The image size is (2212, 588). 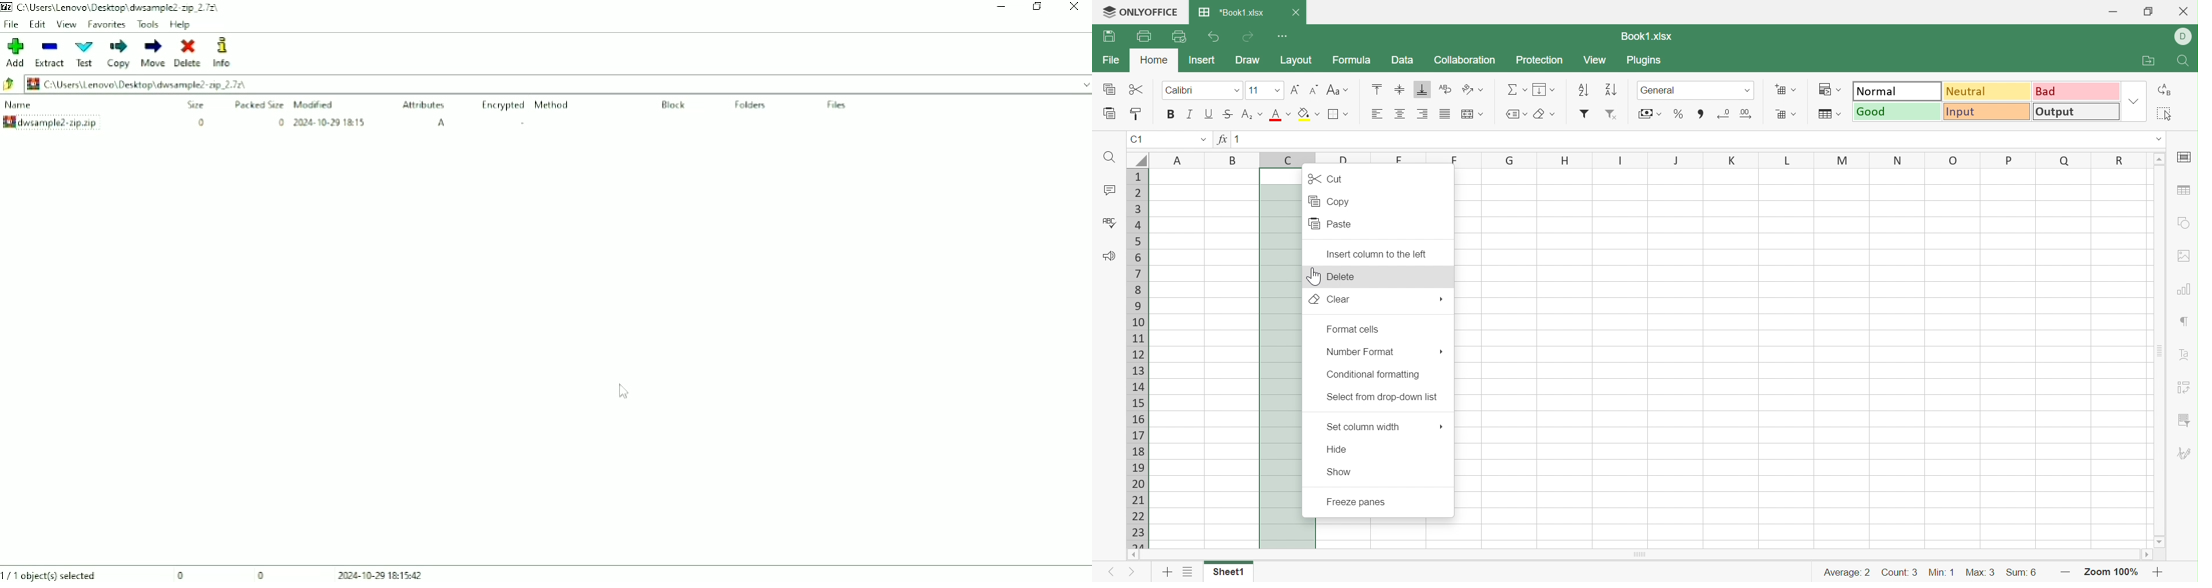 What do you see at coordinates (107, 24) in the screenshot?
I see `Favorites` at bounding box center [107, 24].